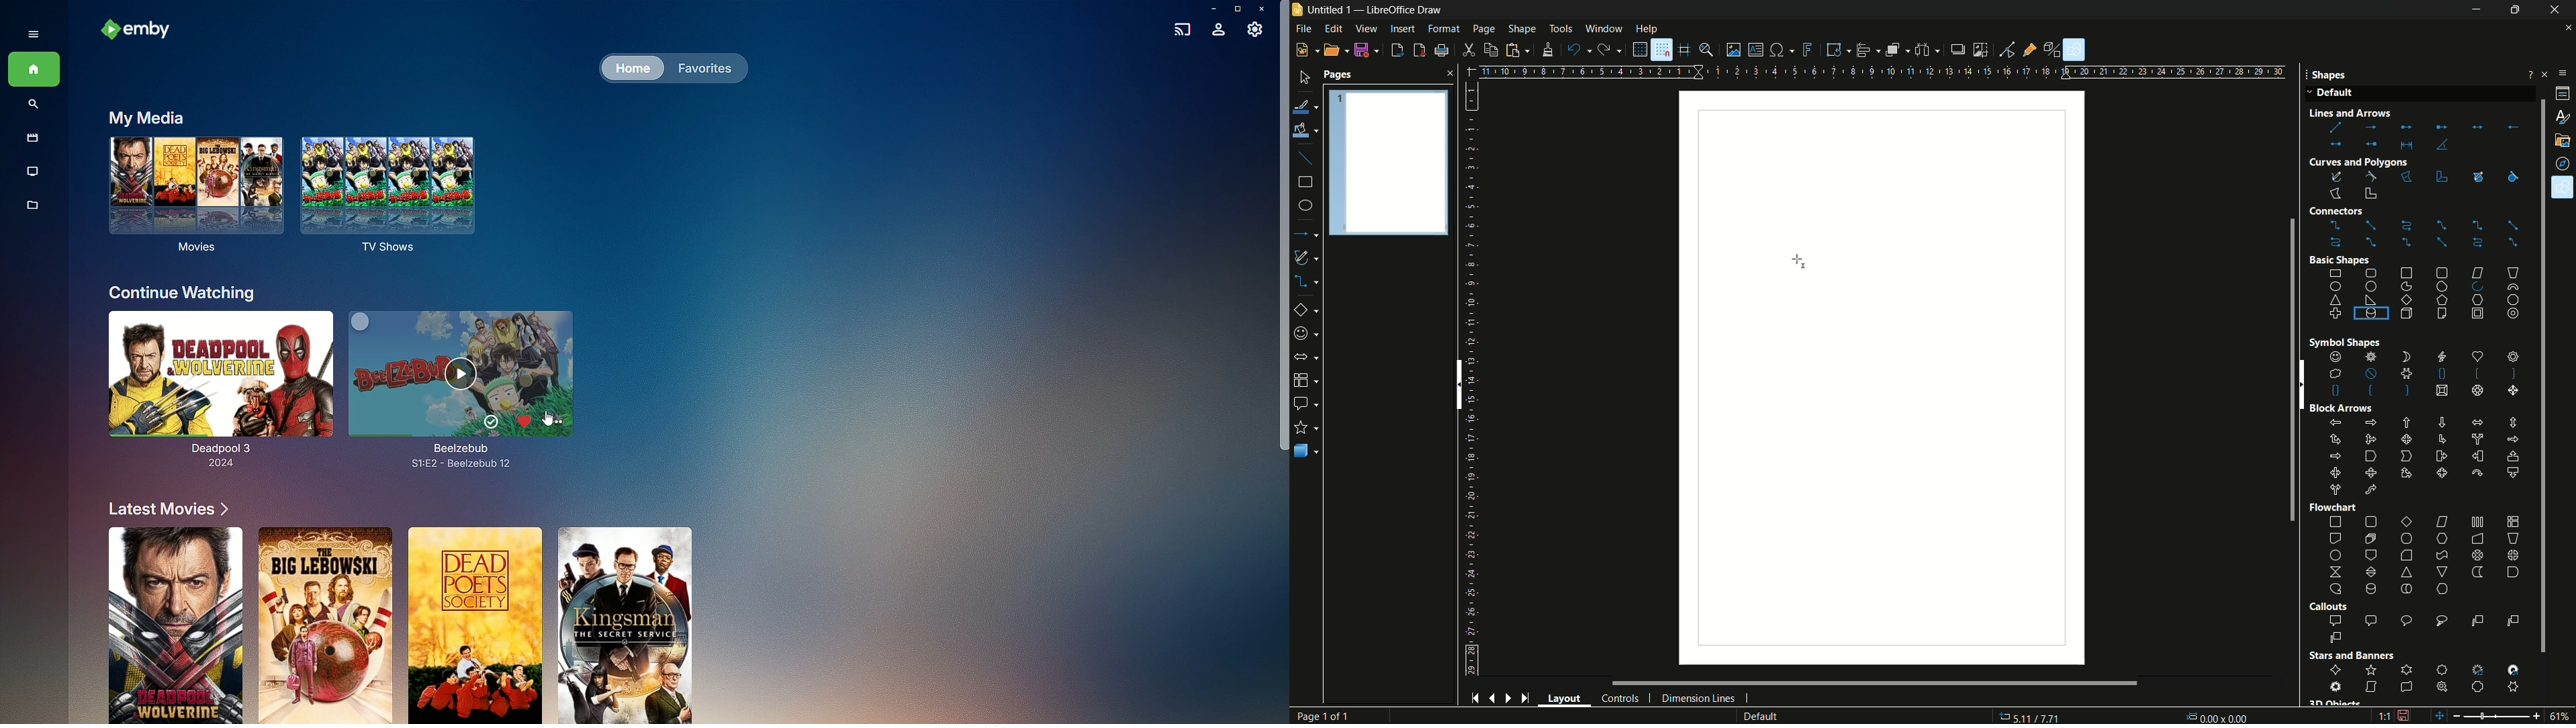 The height and width of the screenshot is (728, 2576). Describe the element at coordinates (34, 105) in the screenshot. I see `Find` at that location.